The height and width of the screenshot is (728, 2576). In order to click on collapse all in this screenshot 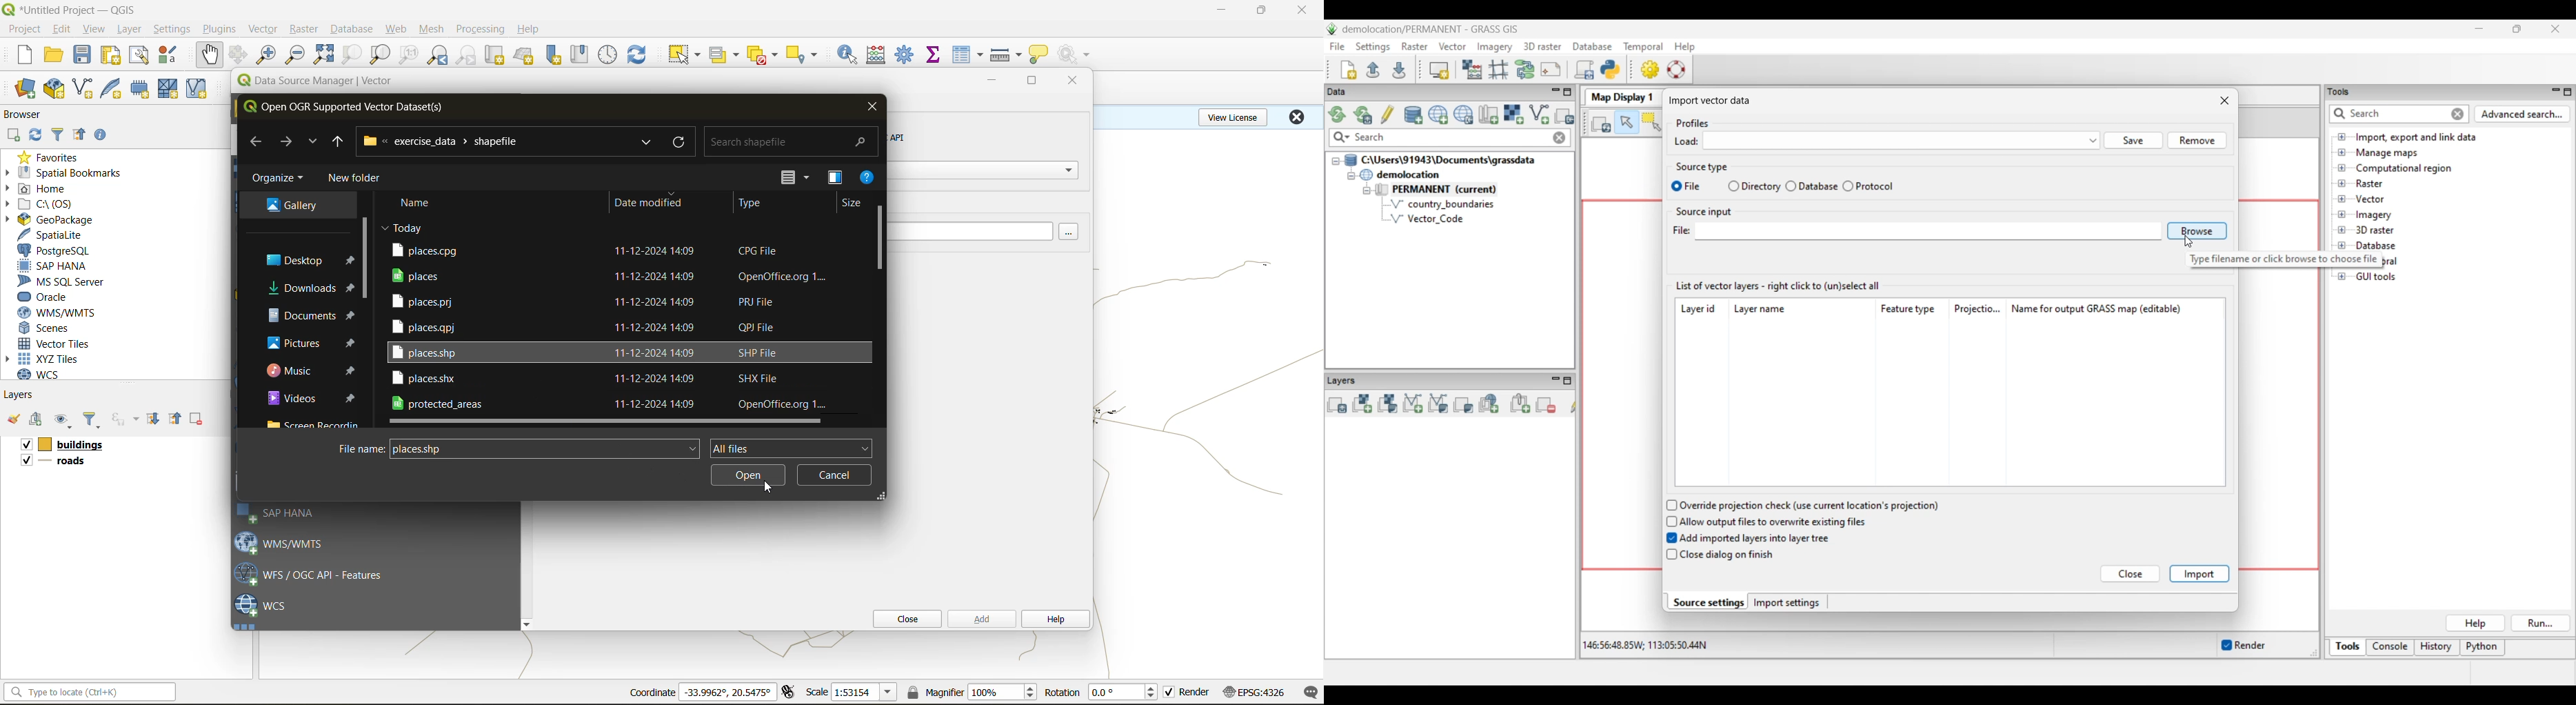, I will do `click(177, 419)`.